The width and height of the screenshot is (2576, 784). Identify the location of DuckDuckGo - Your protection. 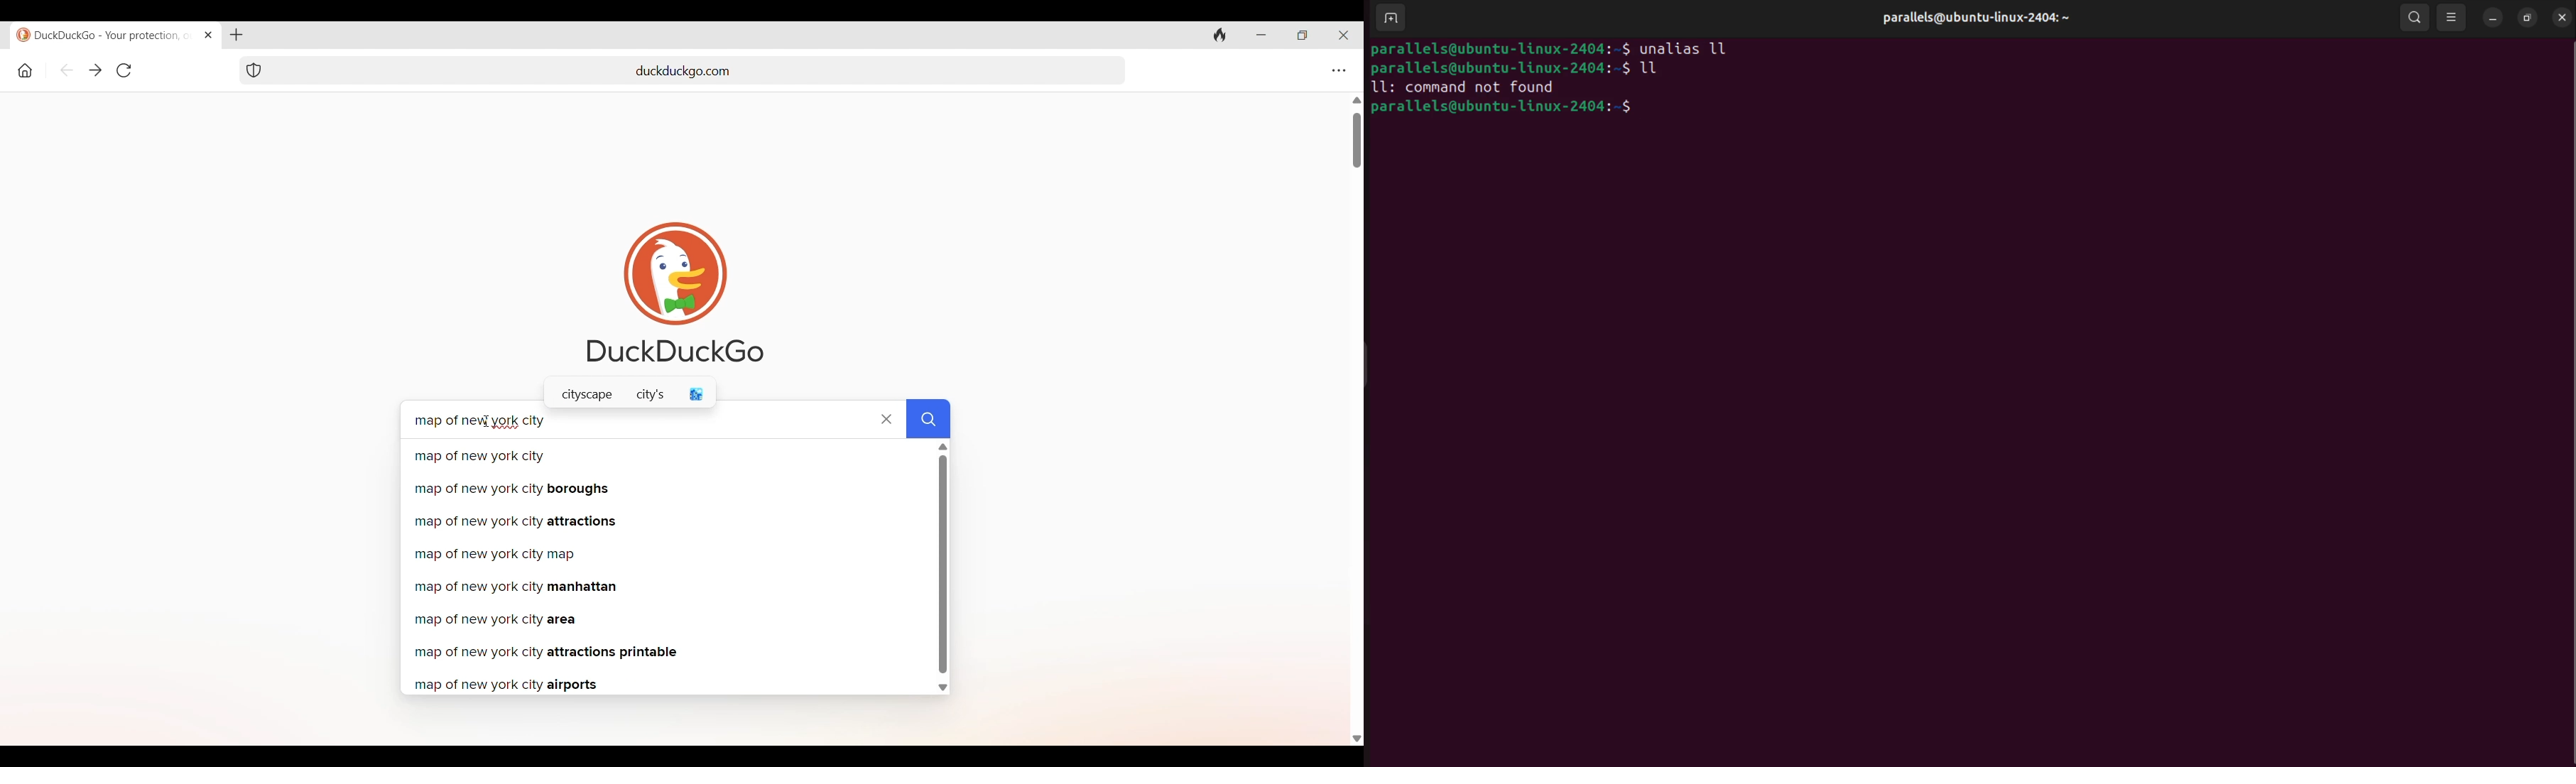
(105, 34).